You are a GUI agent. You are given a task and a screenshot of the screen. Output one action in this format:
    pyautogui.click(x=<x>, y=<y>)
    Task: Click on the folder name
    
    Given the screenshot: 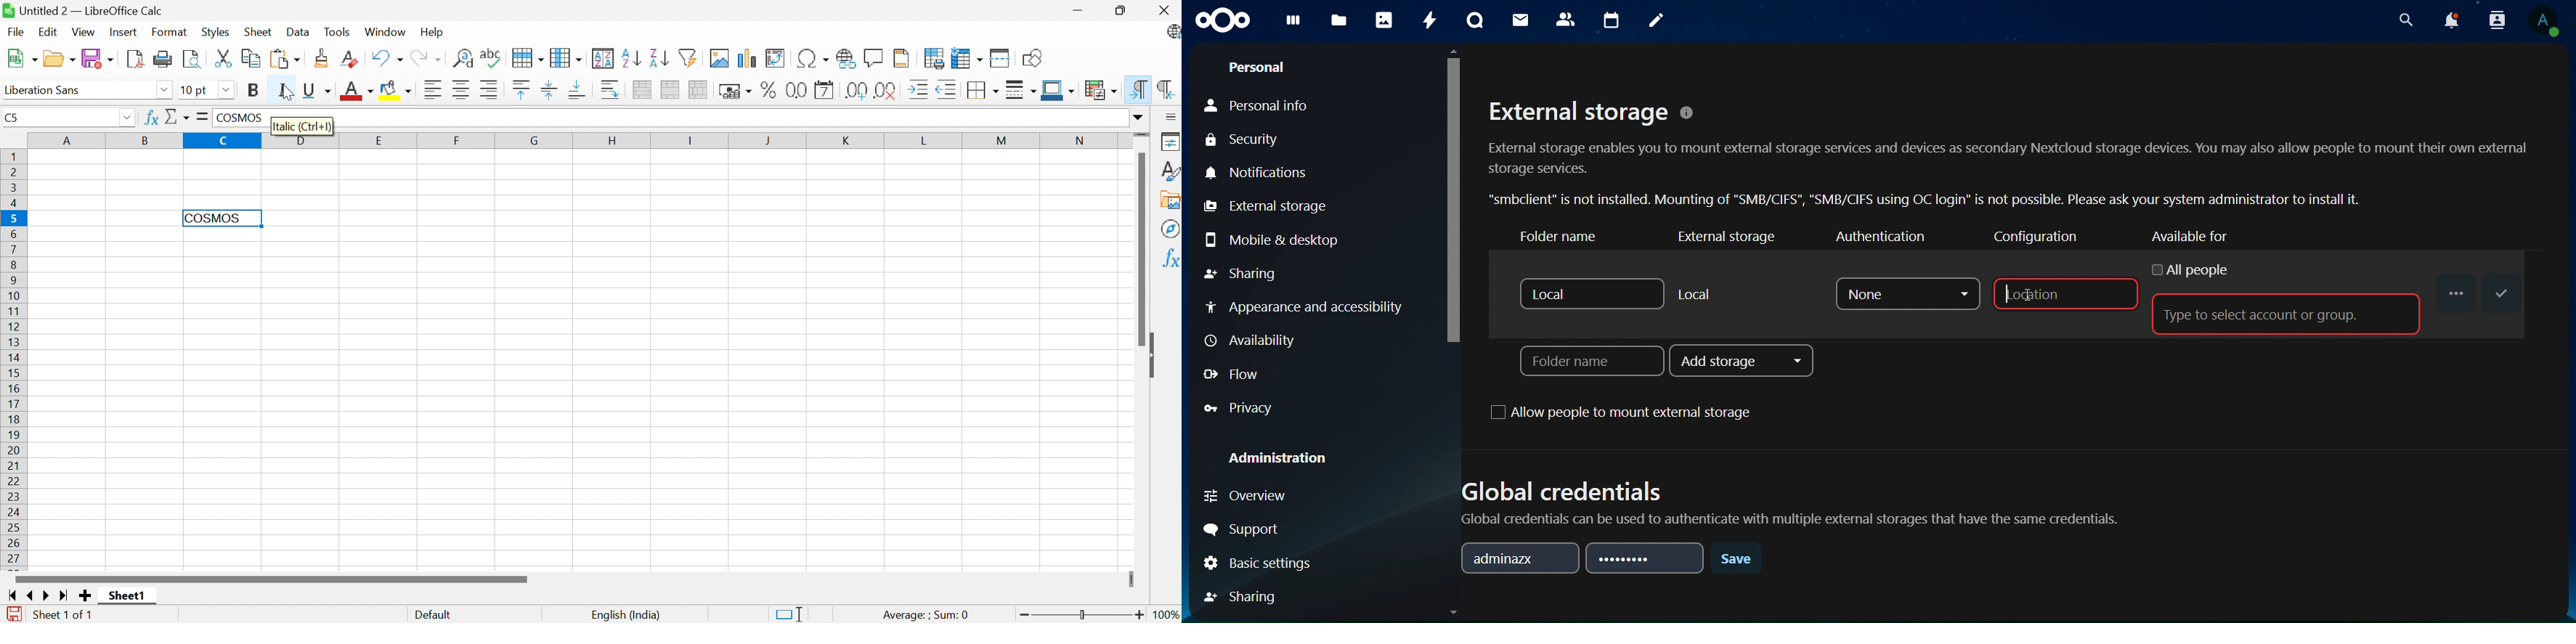 What is the action you would take?
    pyautogui.click(x=1573, y=237)
    